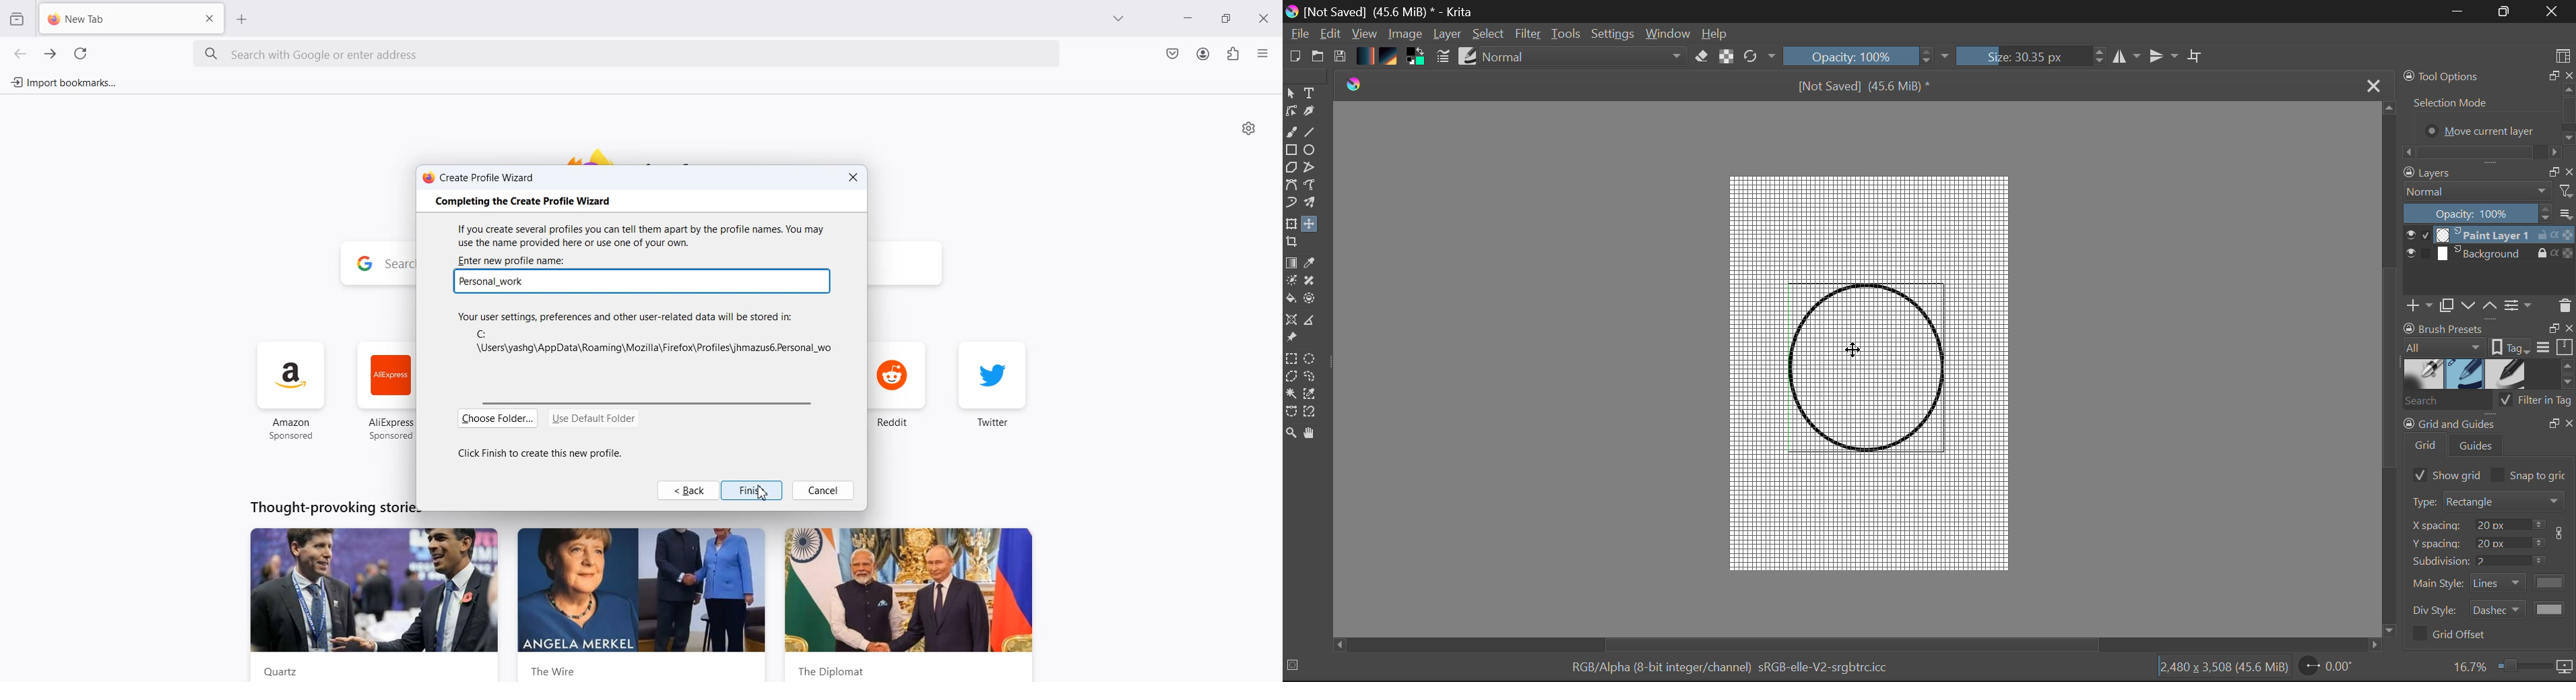  I want to click on Layers Quickbuttons, so click(2487, 307).